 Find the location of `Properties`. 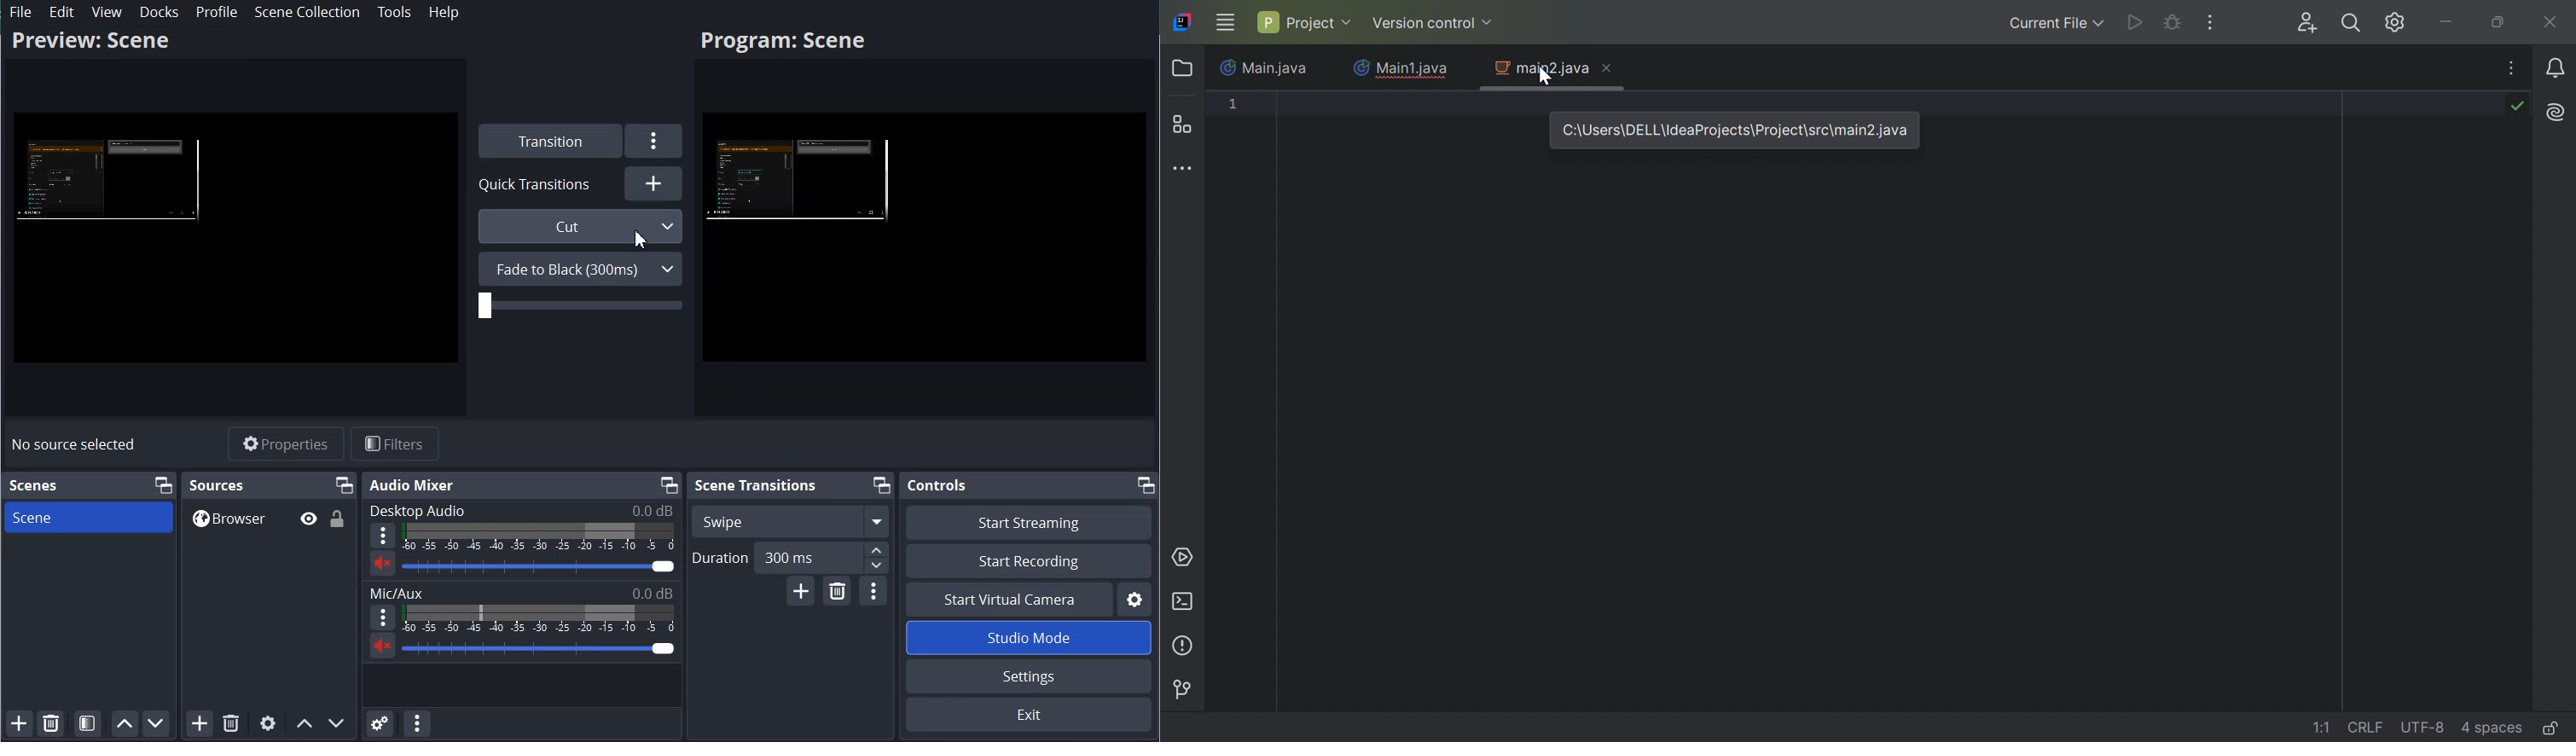

Properties is located at coordinates (286, 443).